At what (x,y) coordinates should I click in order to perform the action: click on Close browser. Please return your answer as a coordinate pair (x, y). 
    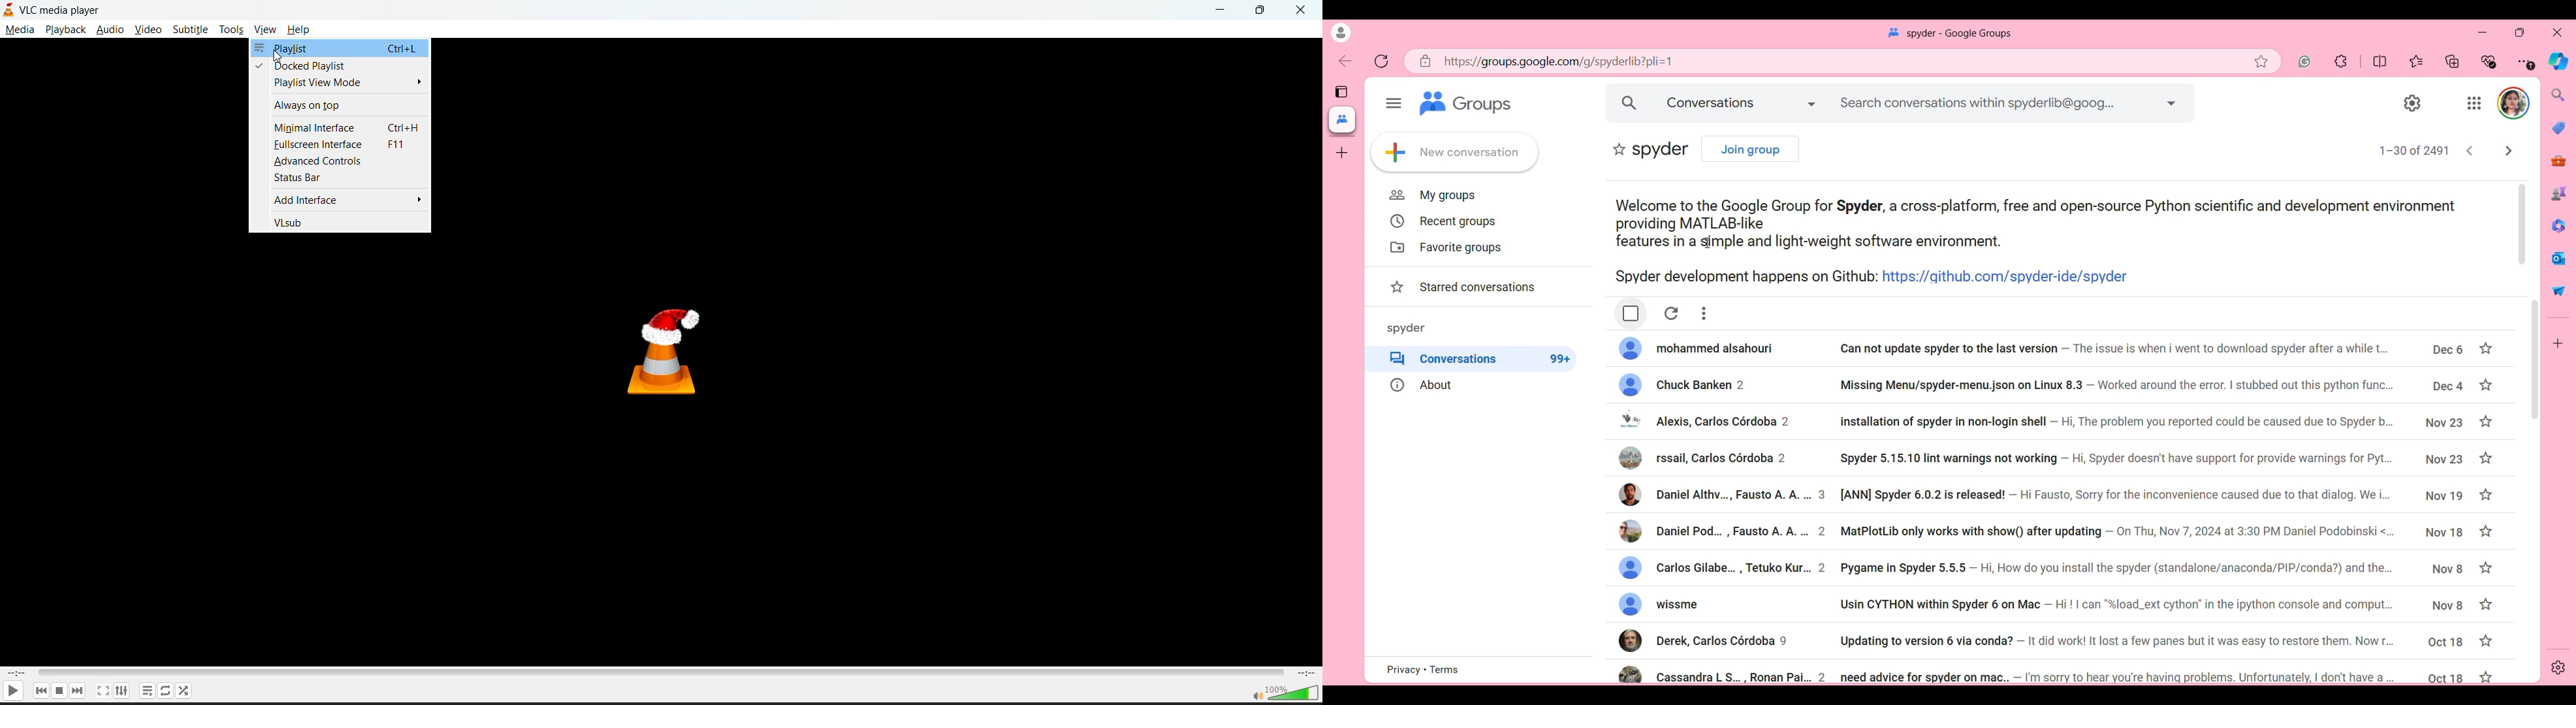
    Looking at the image, I should click on (2557, 32).